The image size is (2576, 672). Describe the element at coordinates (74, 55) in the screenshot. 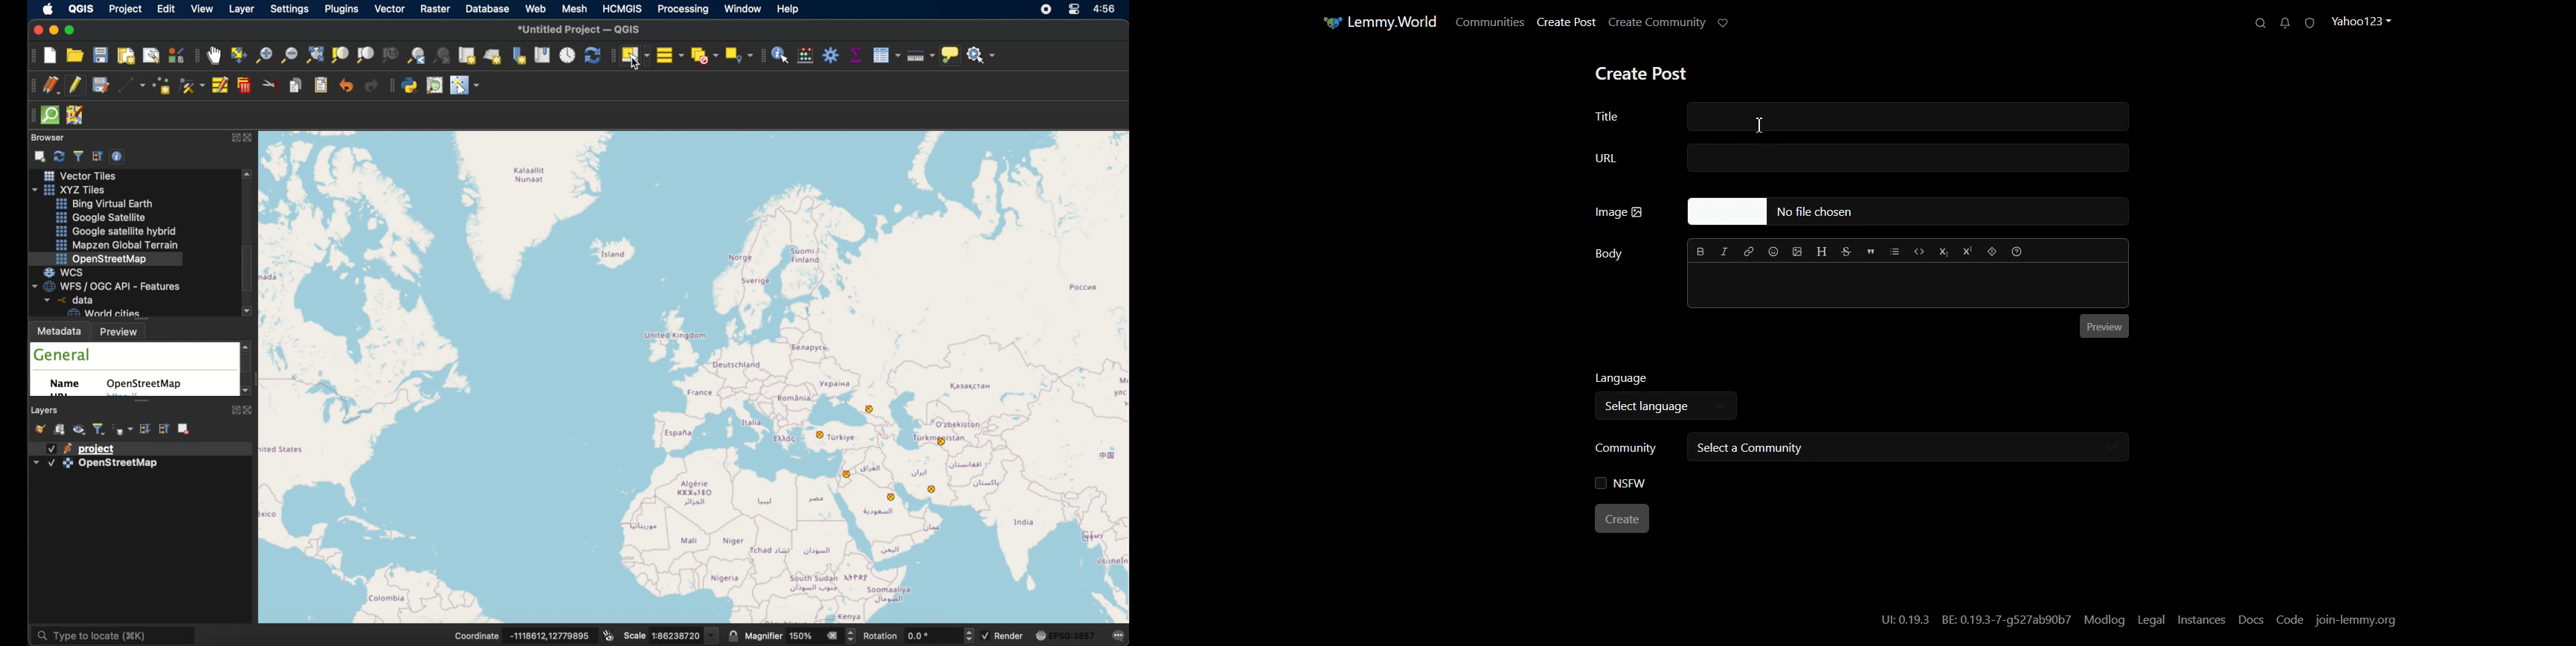

I see `open project` at that location.